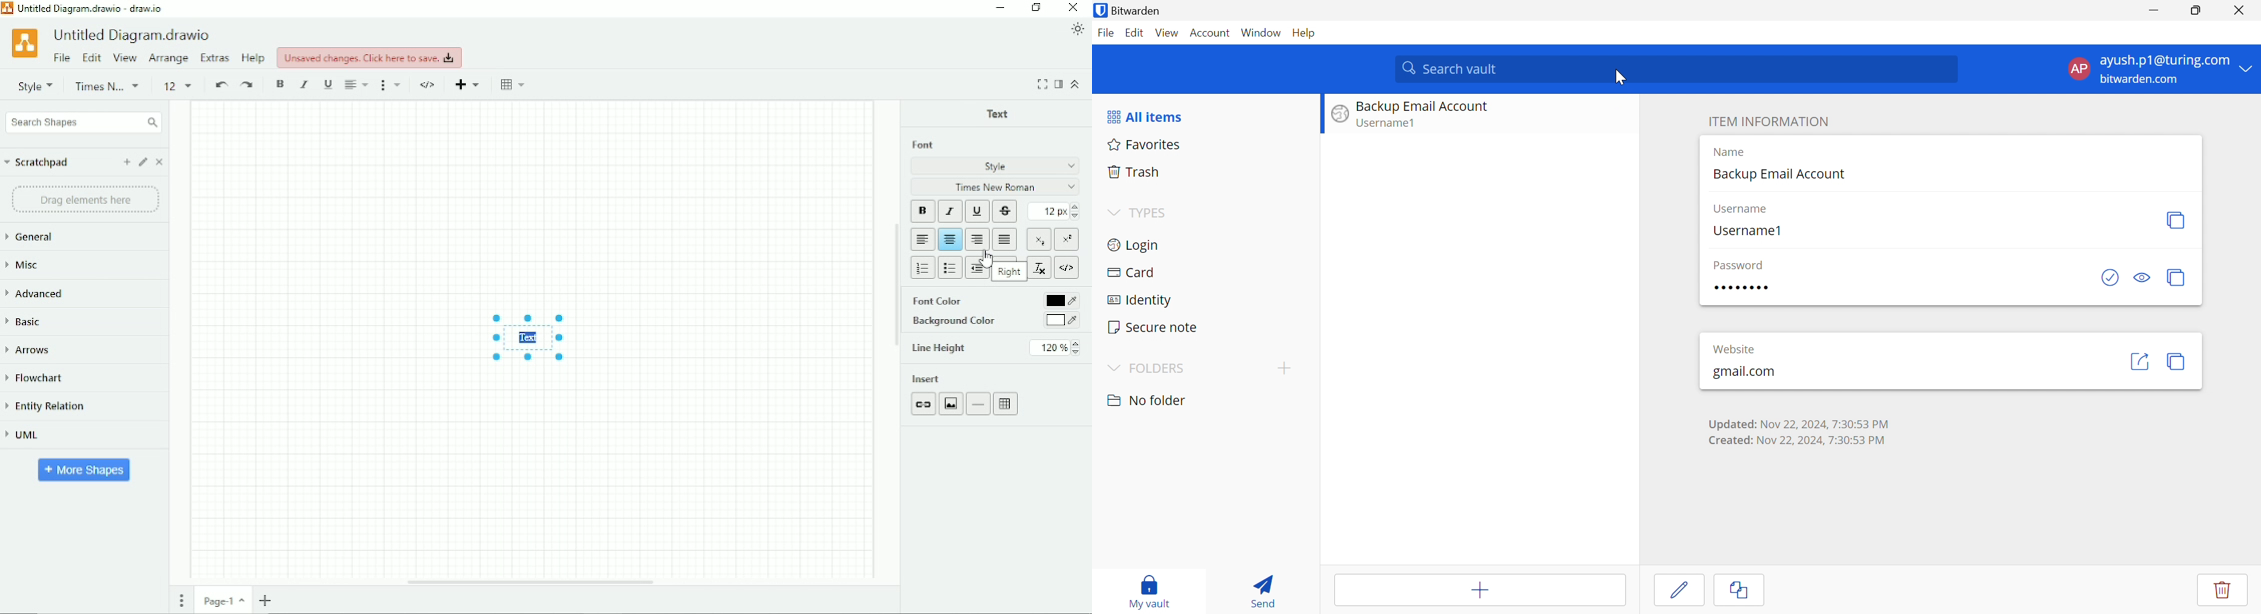 This screenshot has height=616, width=2268. I want to click on Align, so click(357, 85).